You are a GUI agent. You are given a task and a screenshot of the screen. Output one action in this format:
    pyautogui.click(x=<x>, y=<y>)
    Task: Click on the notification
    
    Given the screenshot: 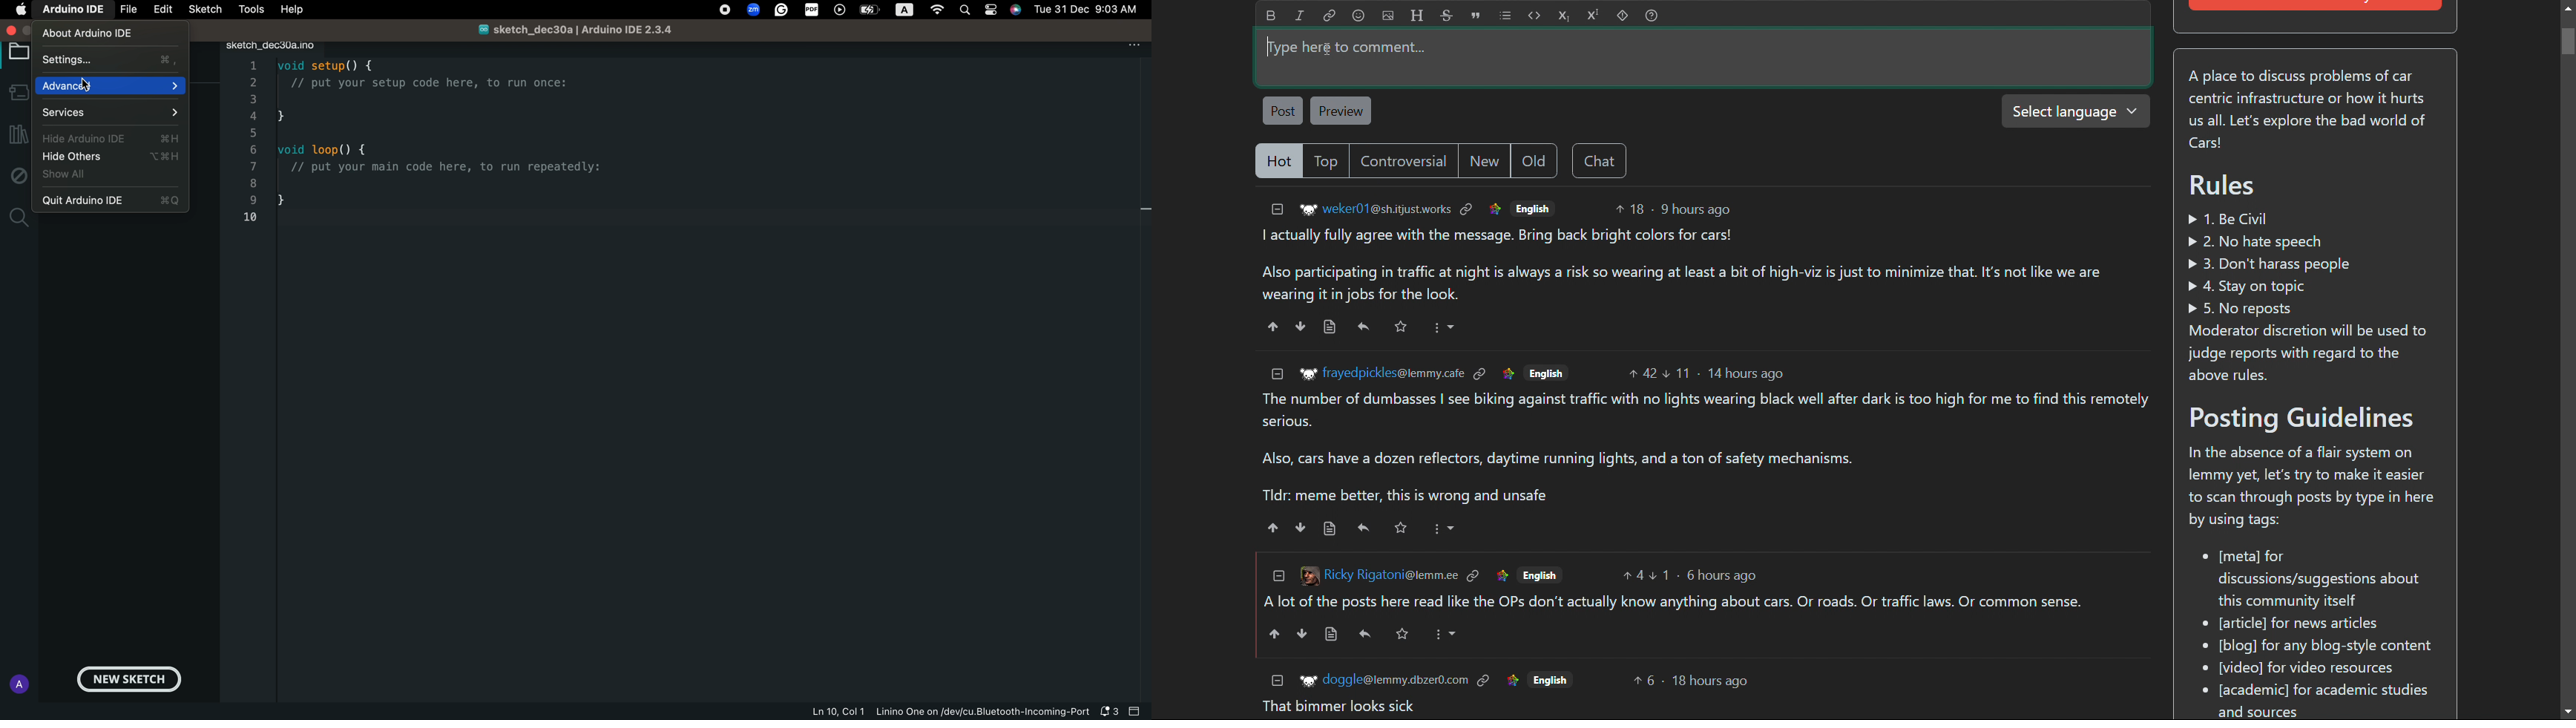 What is the action you would take?
    pyautogui.click(x=1108, y=712)
    